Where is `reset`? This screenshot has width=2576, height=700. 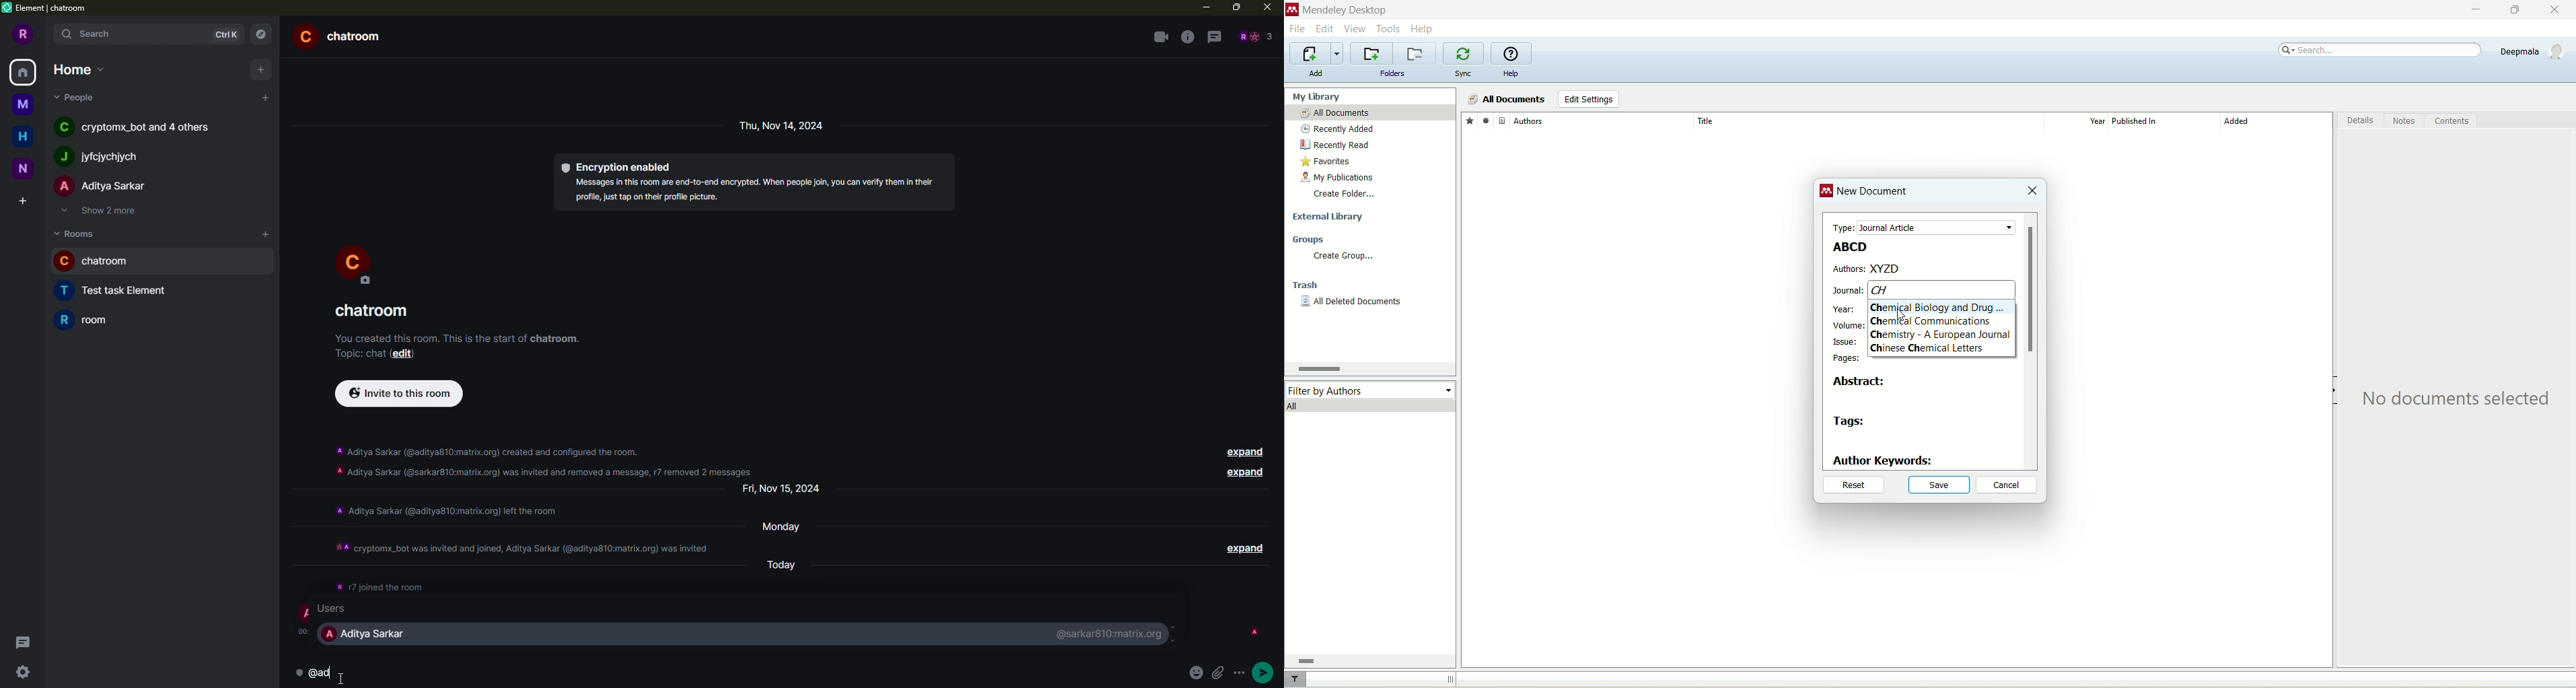
reset is located at coordinates (1852, 486).